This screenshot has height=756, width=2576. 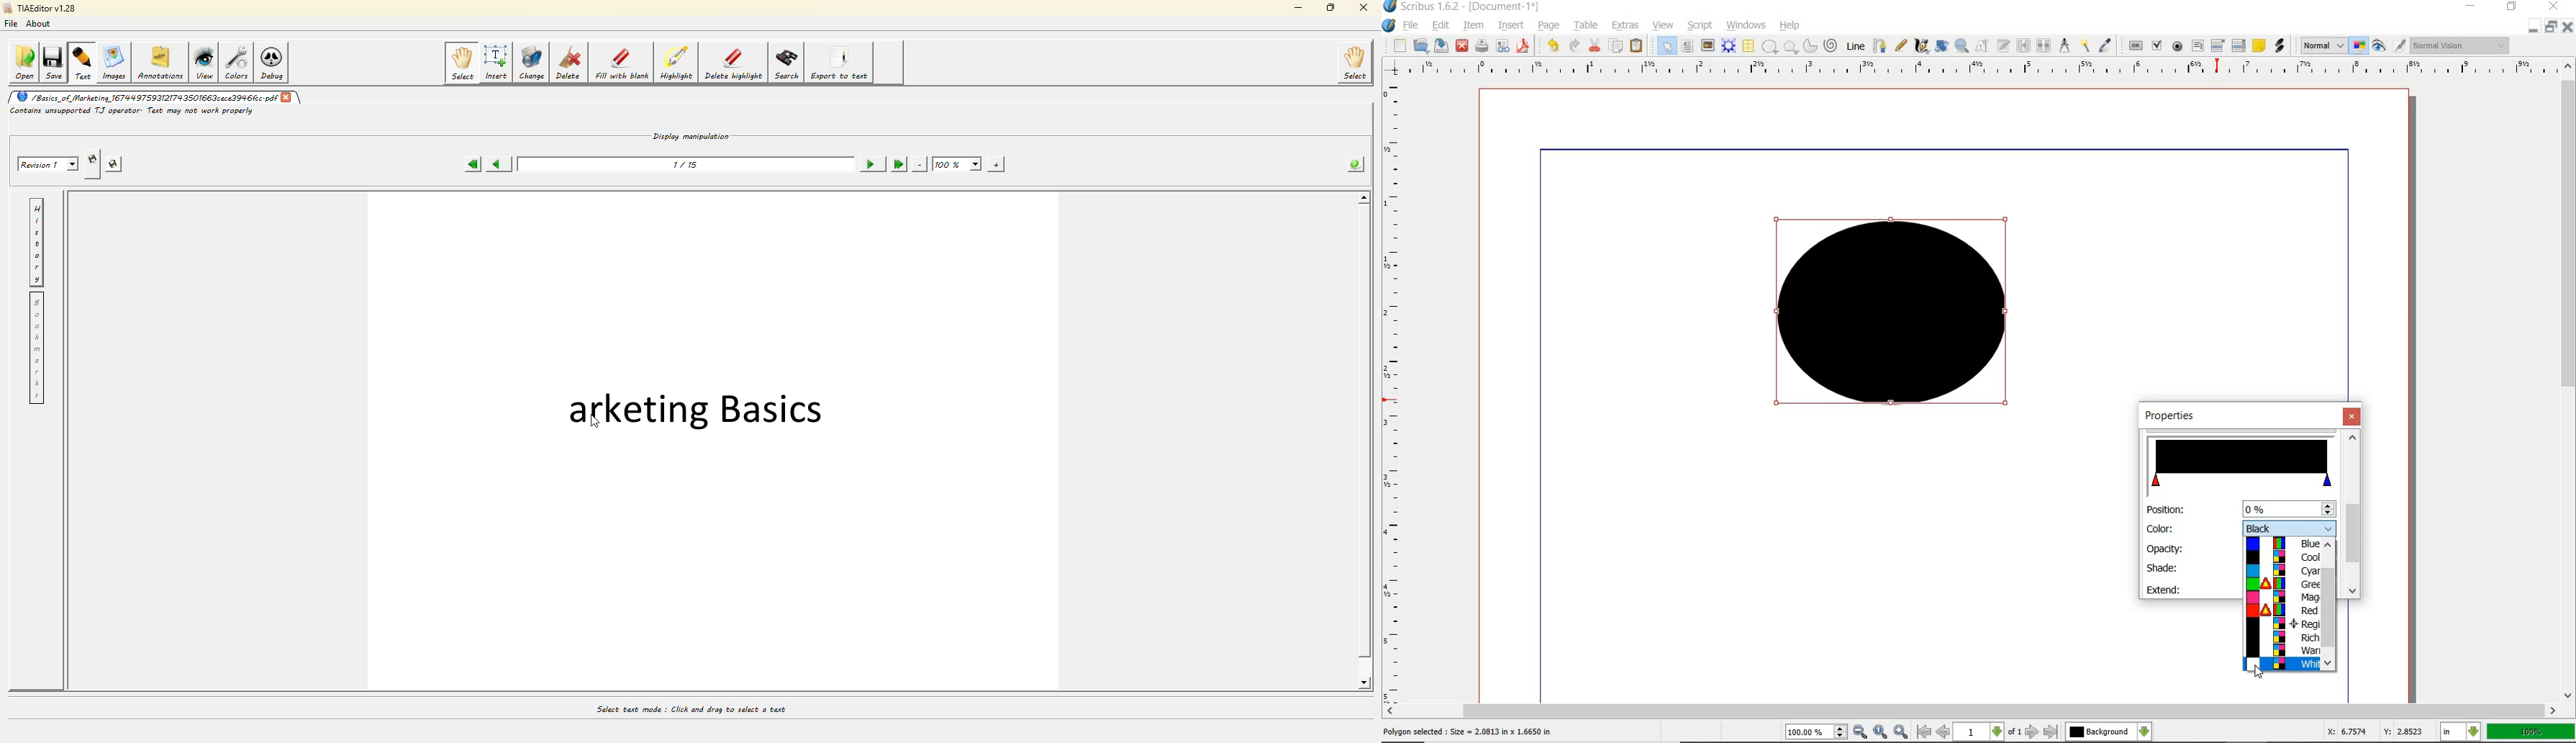 What do you see at coordinates (1574, 44) in the screenshot?
I see `REDO` at bounding box center [1574, 44].